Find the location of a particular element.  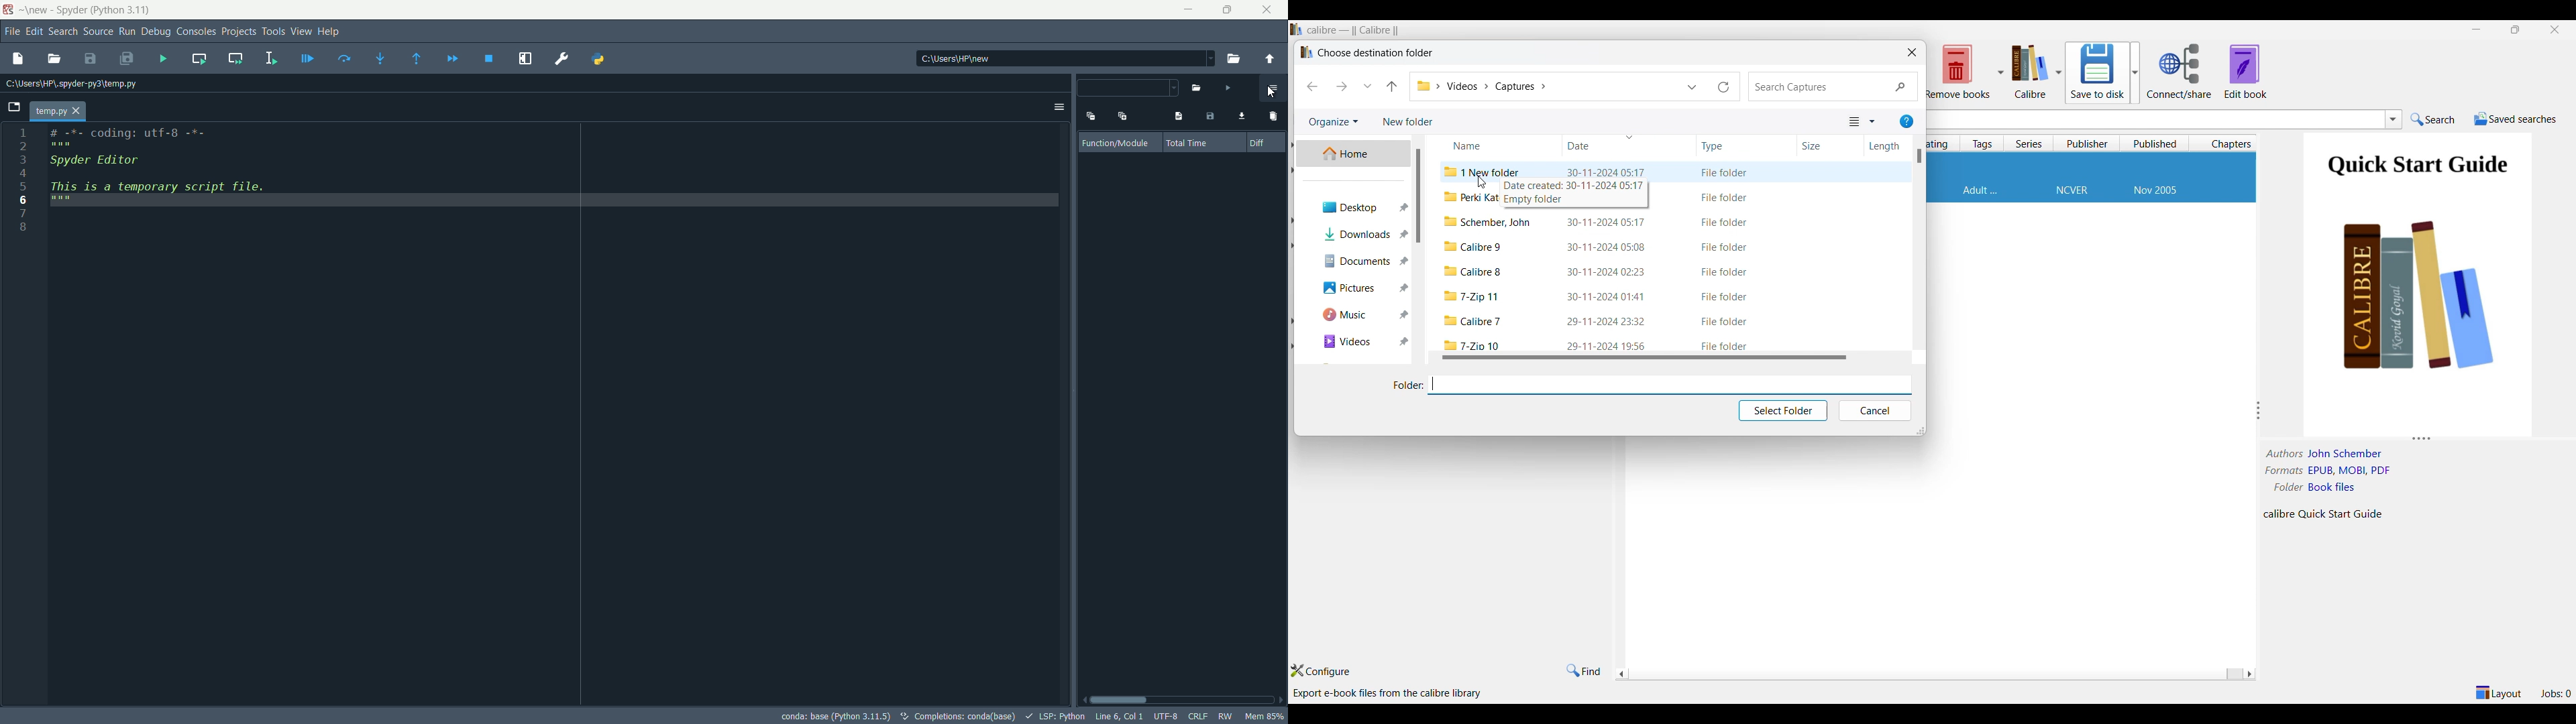

Change height of panels attached to this line is located at coordinates (2414, 436).